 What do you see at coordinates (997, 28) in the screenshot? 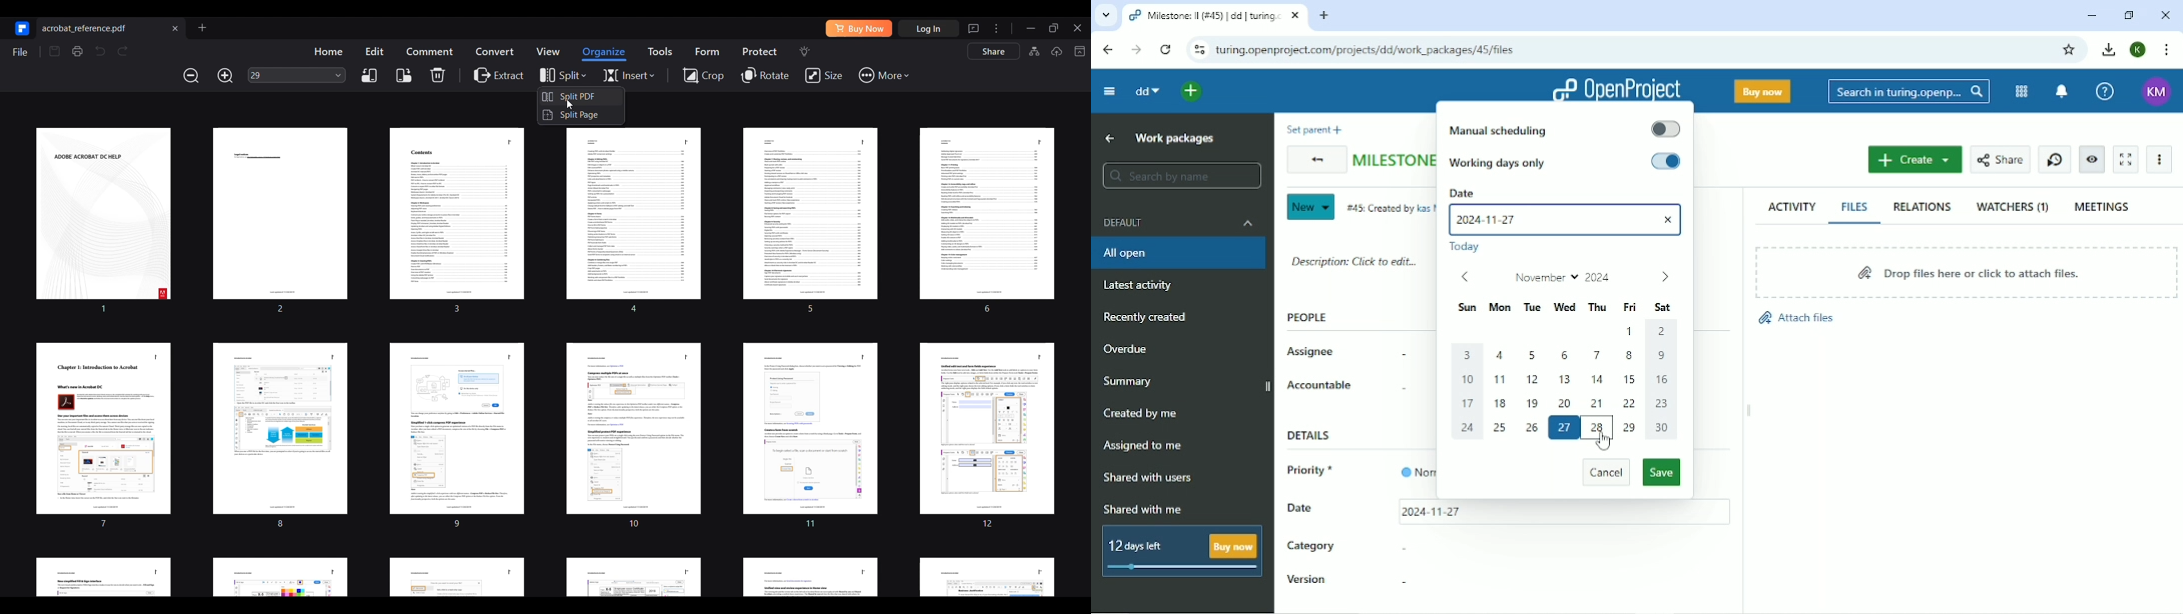
I see `More settings` at bounding box center [997, 28].